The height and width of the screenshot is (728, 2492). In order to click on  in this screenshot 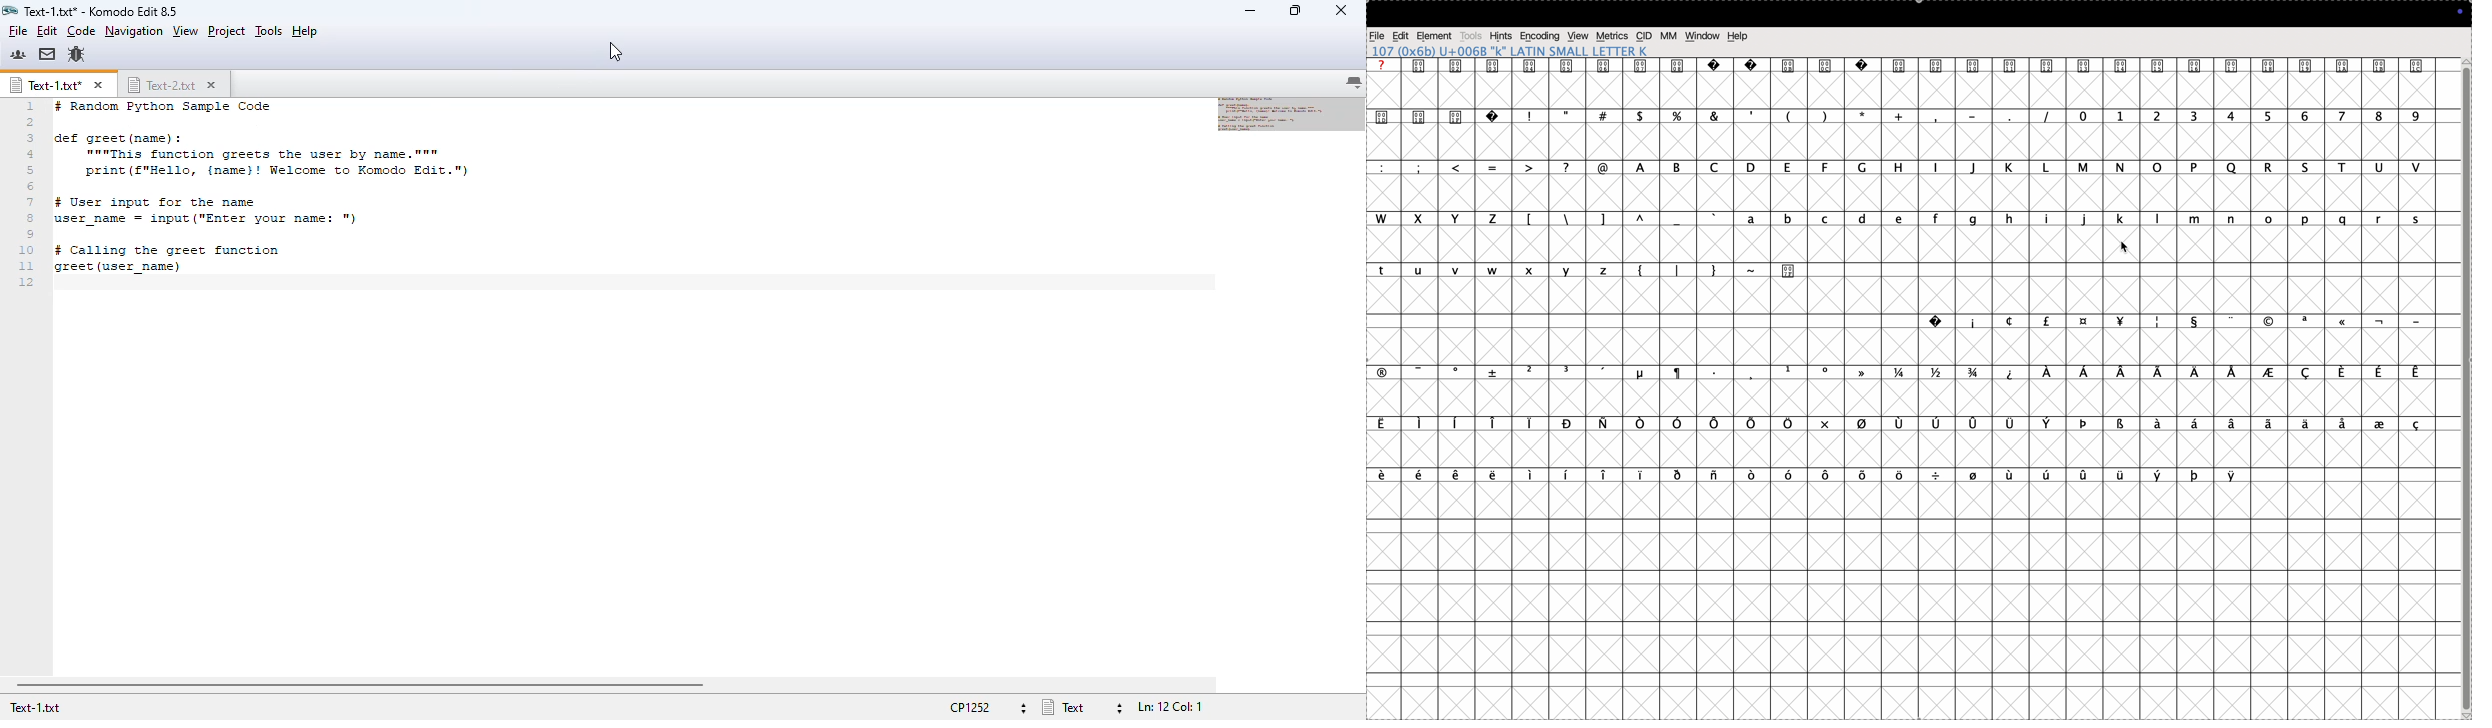, I will do `click(1528, 271)`.